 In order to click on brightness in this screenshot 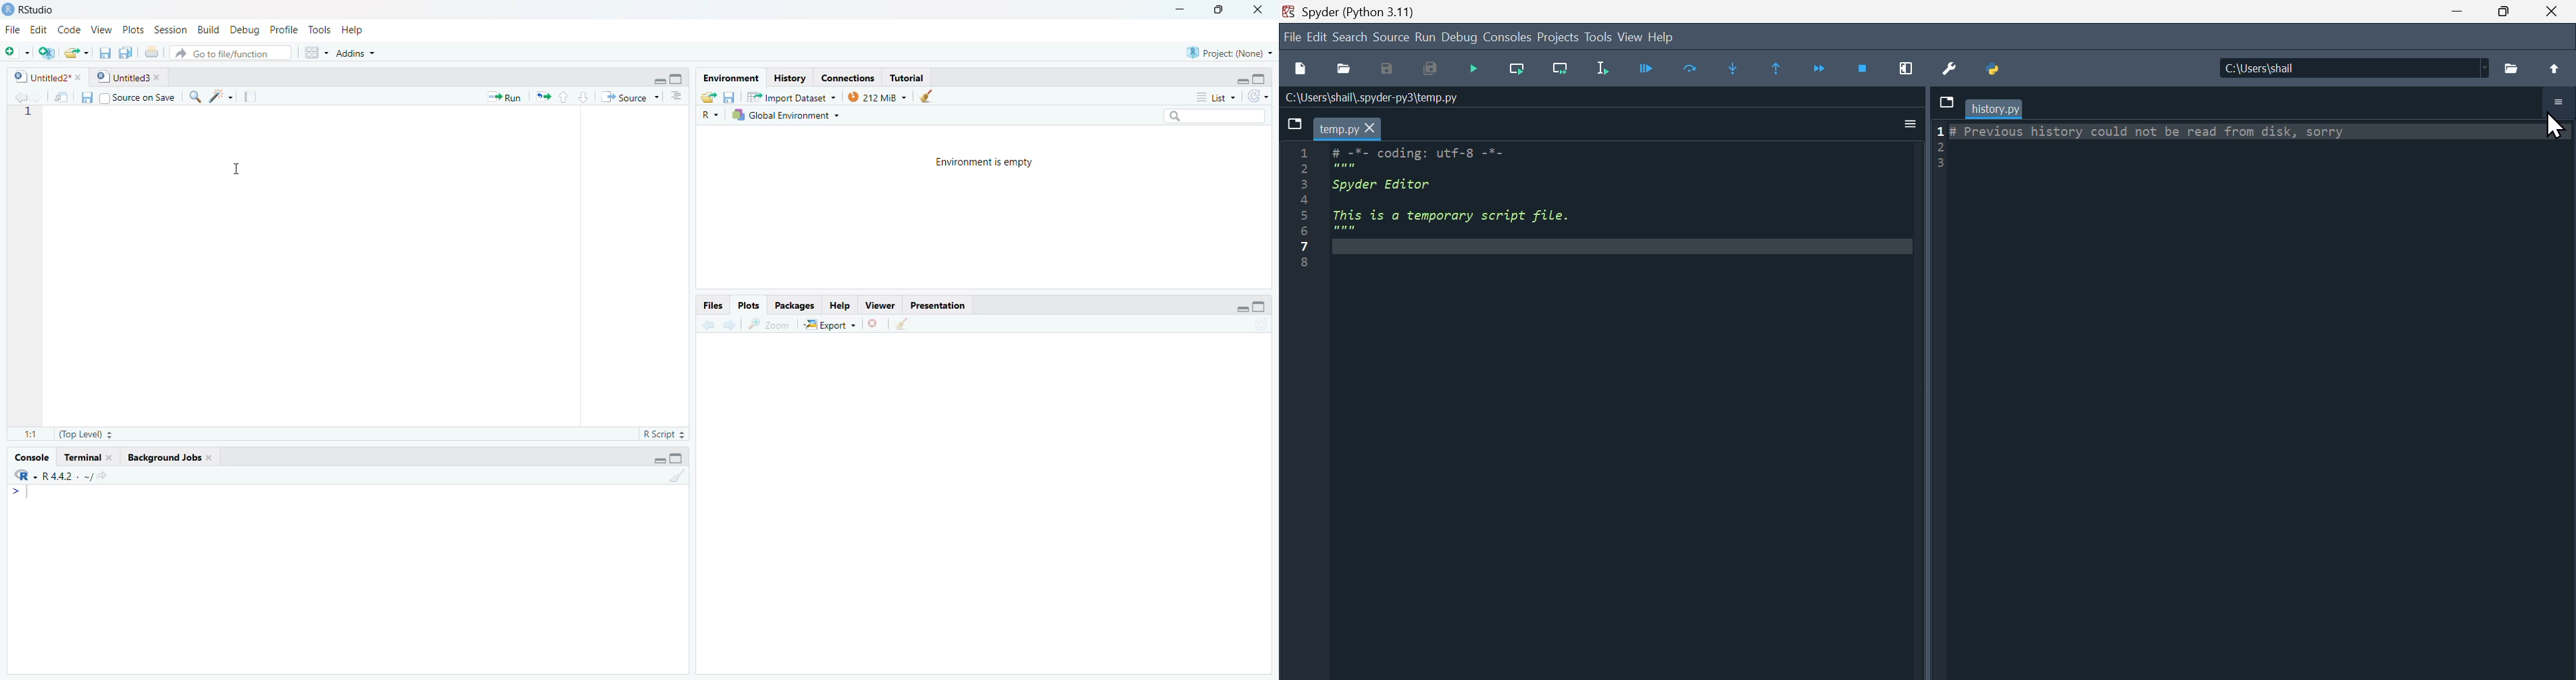, I will do `click(223, 97)`.